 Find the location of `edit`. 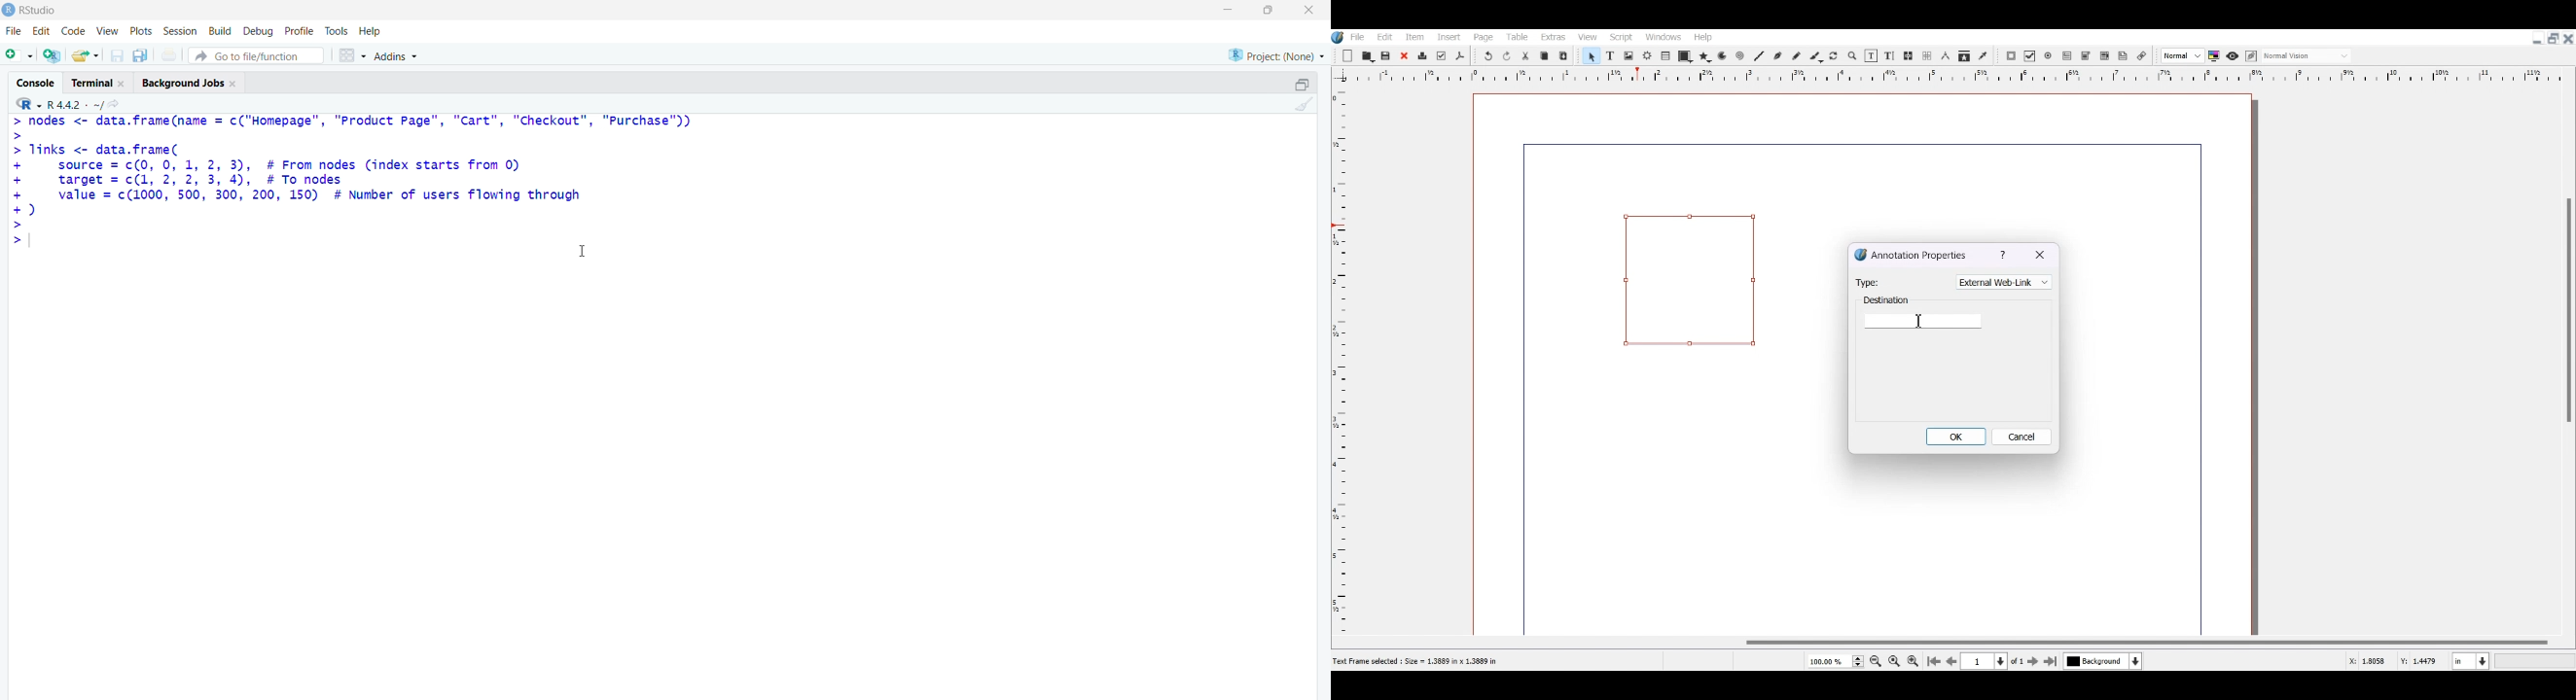

edit is located at coordinates (40, 31).